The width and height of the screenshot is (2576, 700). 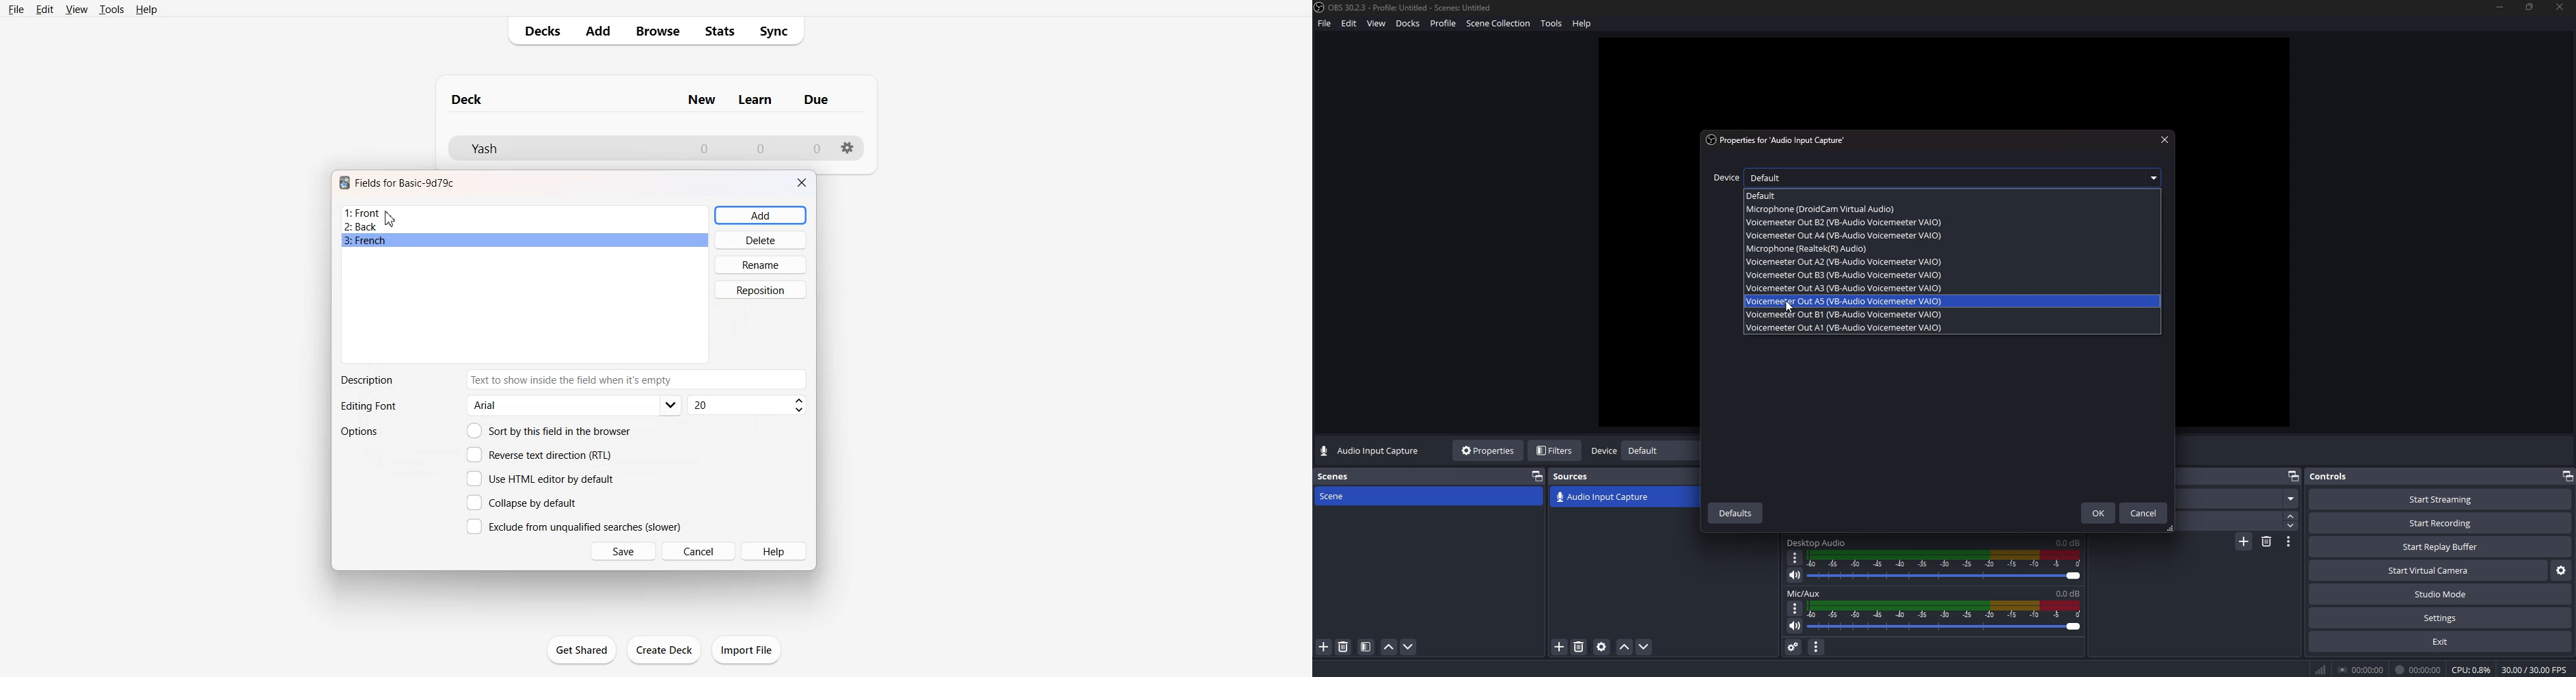 What do you see at coordinates (2096, 514) in the screenshot?
I see `ok` at bounding box center [2096, 514].